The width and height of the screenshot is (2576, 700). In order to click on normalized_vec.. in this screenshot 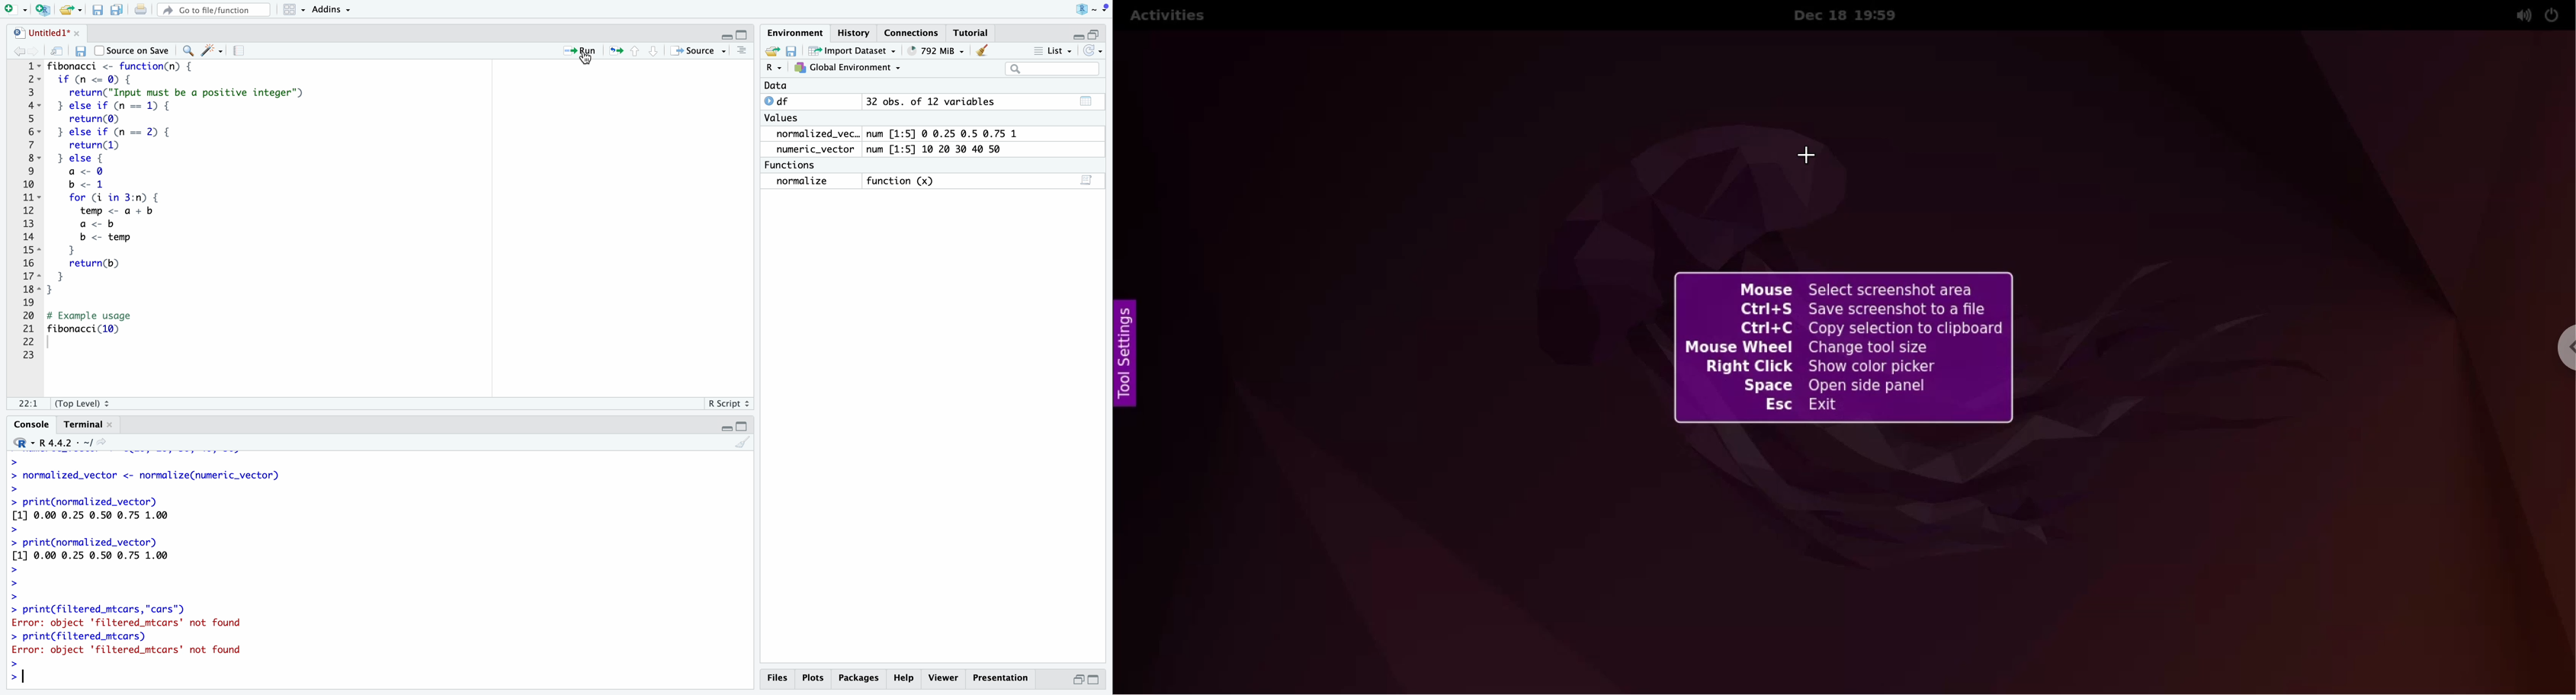, I will do `click(815, 133)`.